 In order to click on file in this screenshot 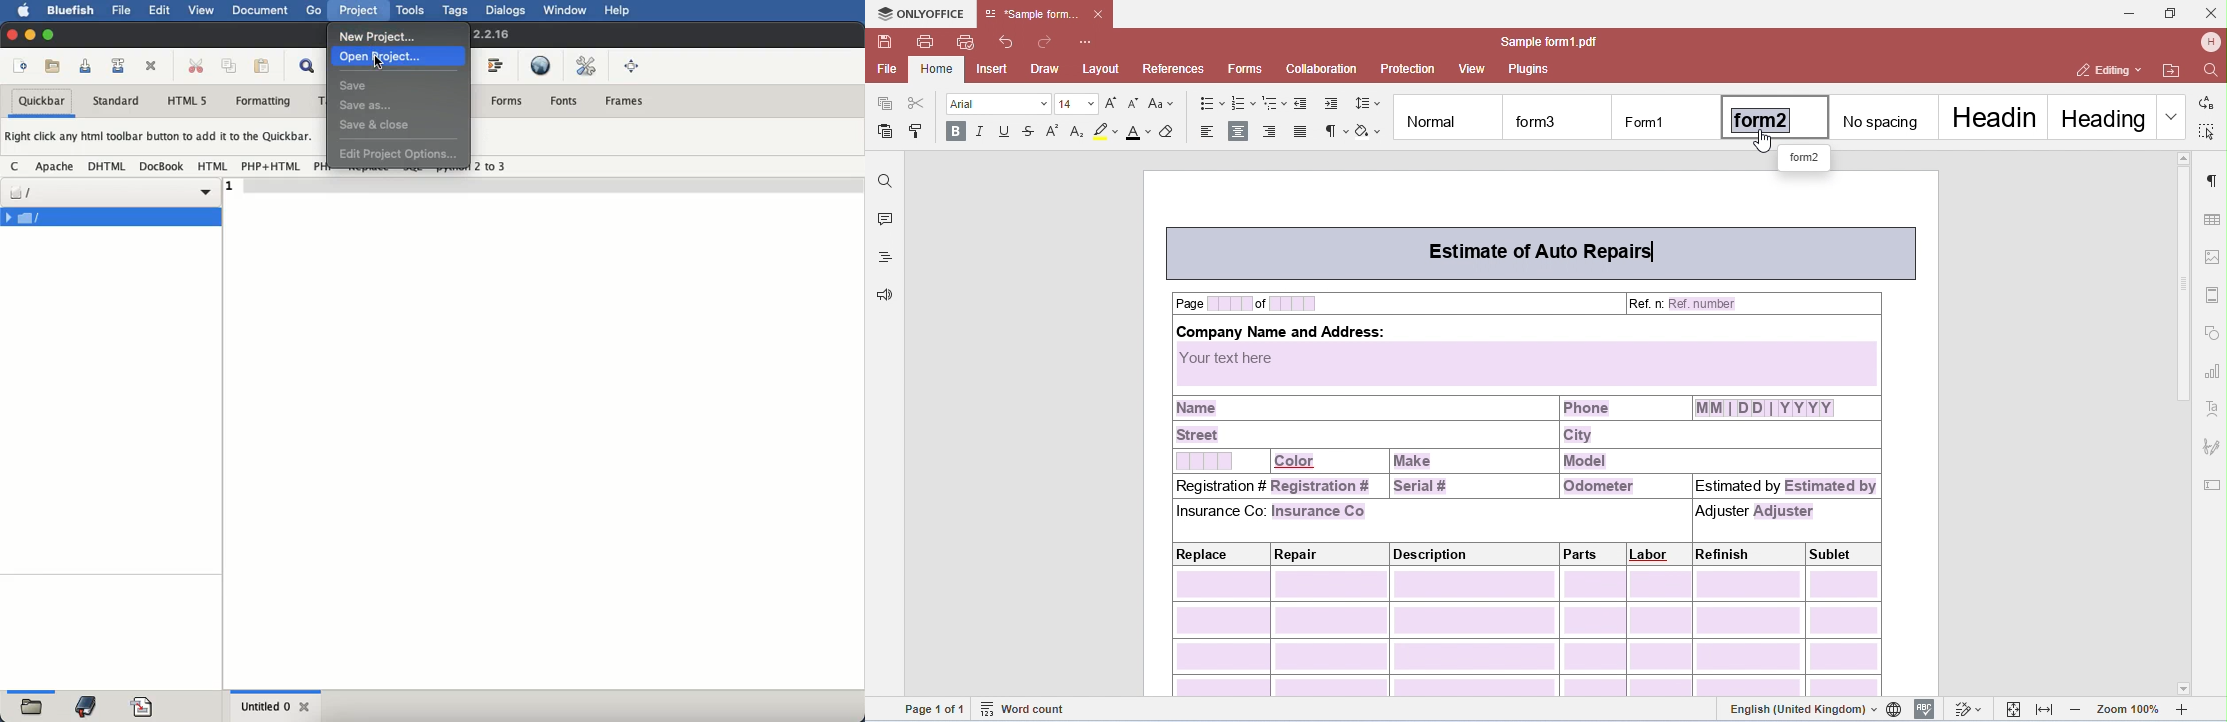, I will do `click(109, 193)`.